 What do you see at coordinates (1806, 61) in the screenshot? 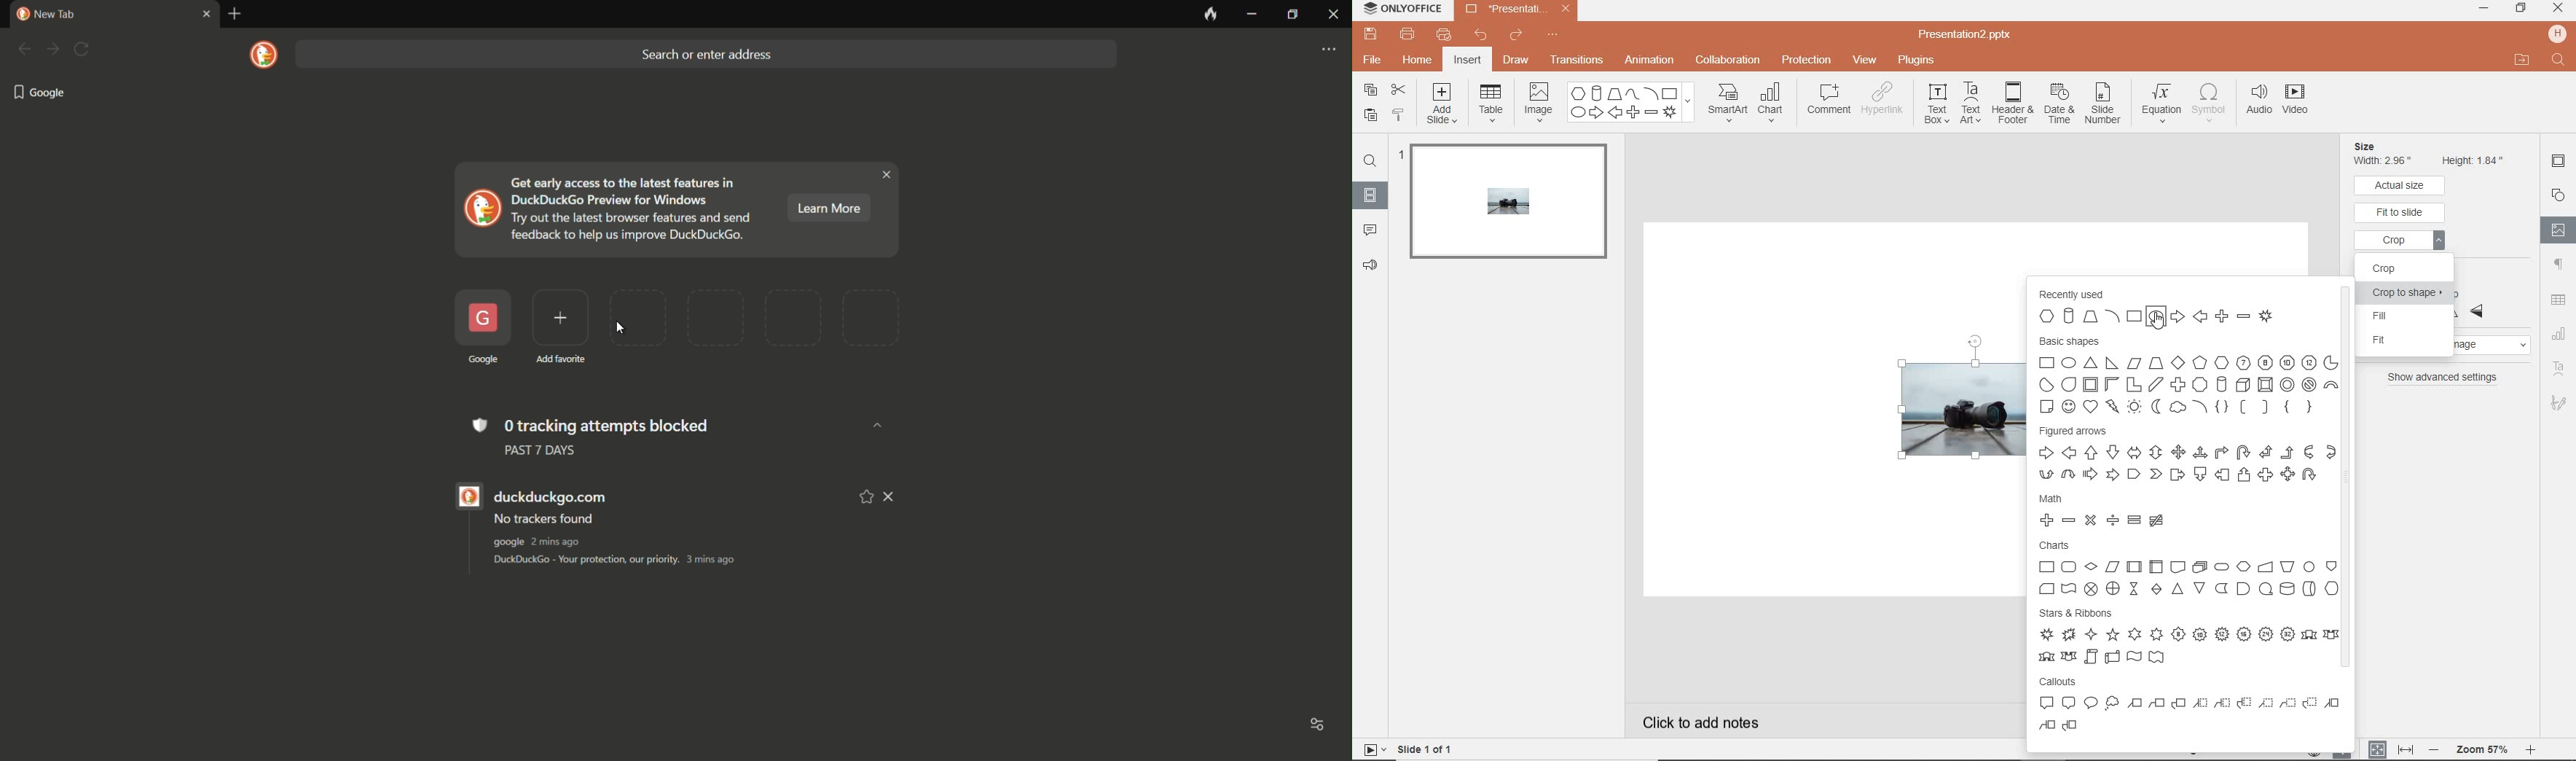
I see `protection` at bounding box center [1806, 61].